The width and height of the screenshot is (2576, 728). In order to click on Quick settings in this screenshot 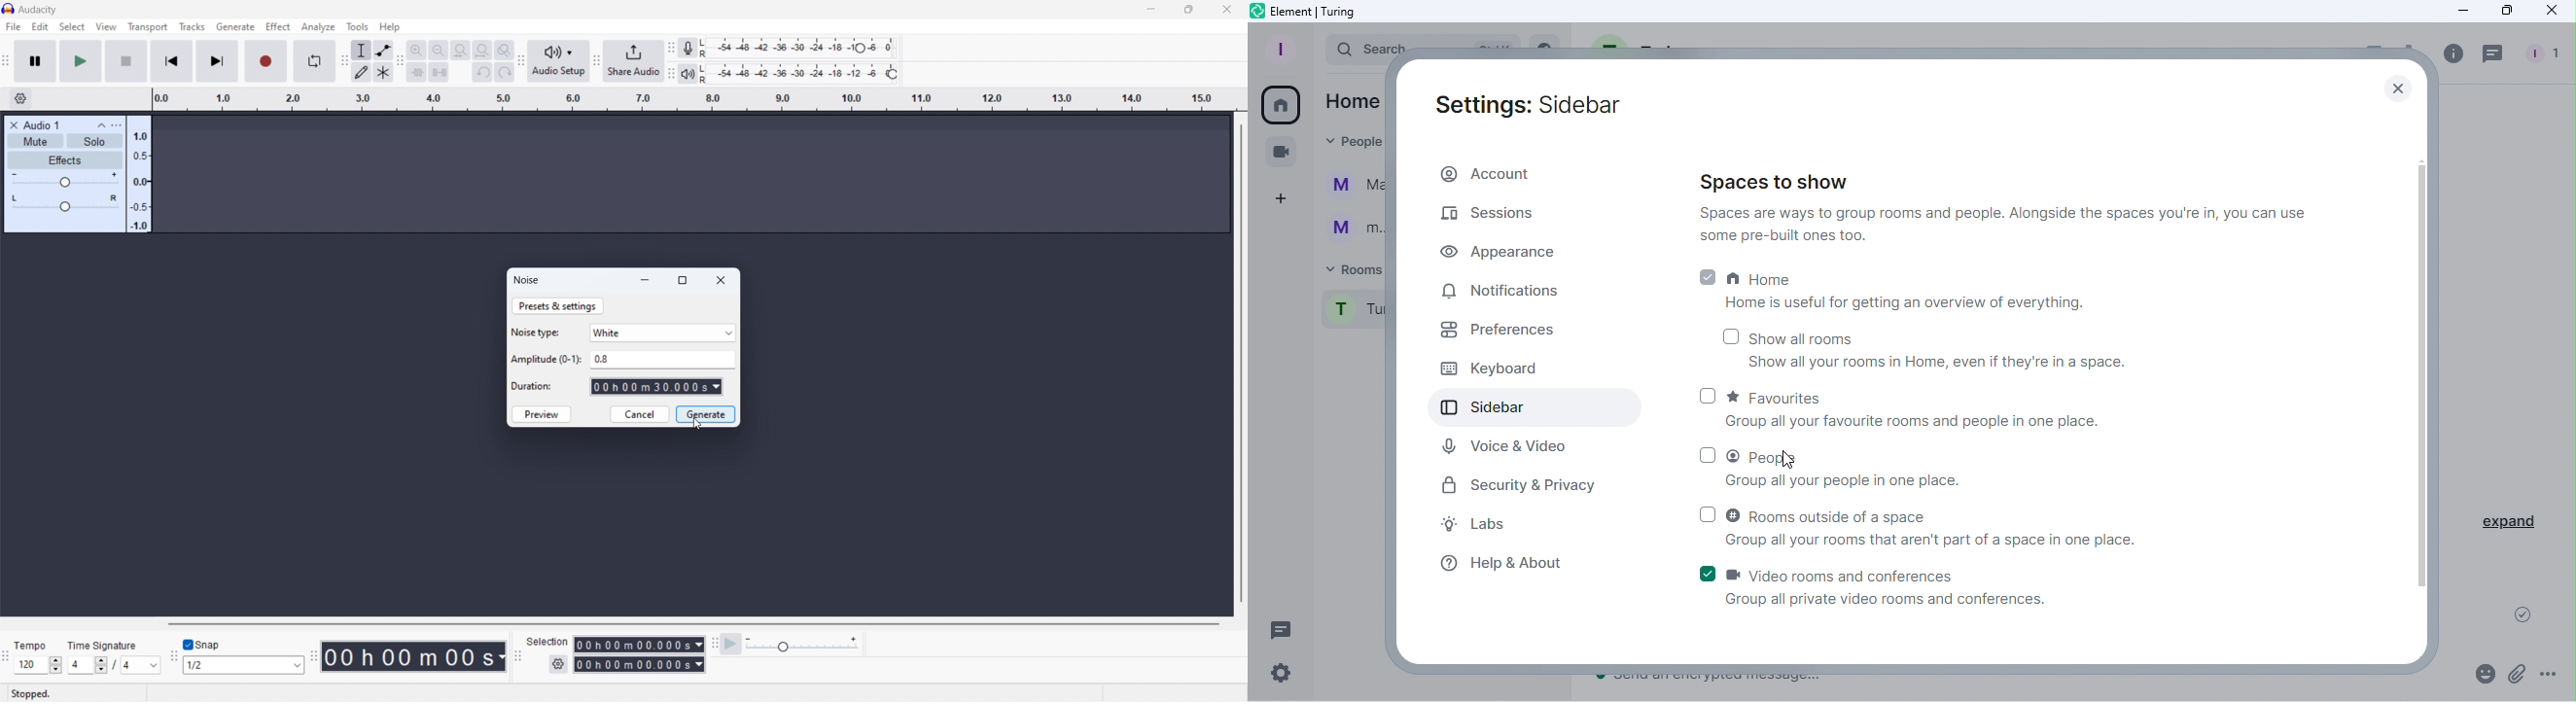, I will do `click(1279, 676)`.